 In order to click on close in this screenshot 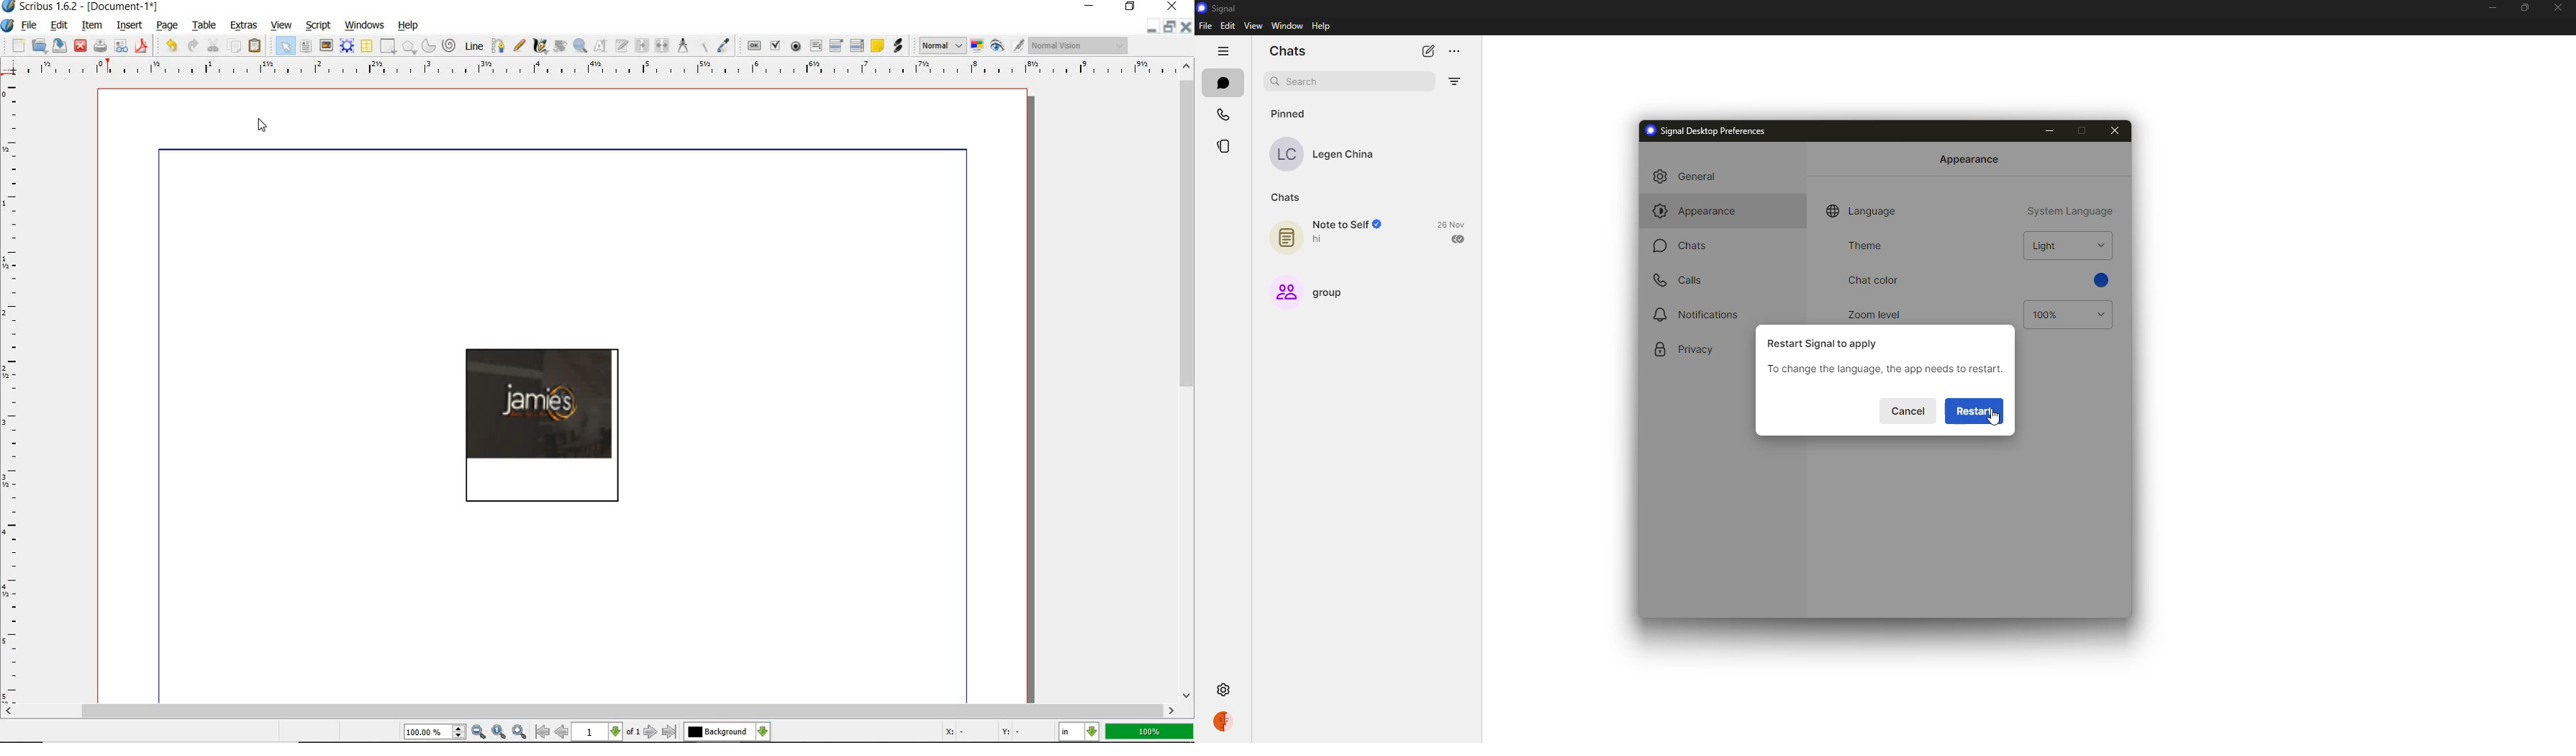, I will do `click(1175, 6)`.